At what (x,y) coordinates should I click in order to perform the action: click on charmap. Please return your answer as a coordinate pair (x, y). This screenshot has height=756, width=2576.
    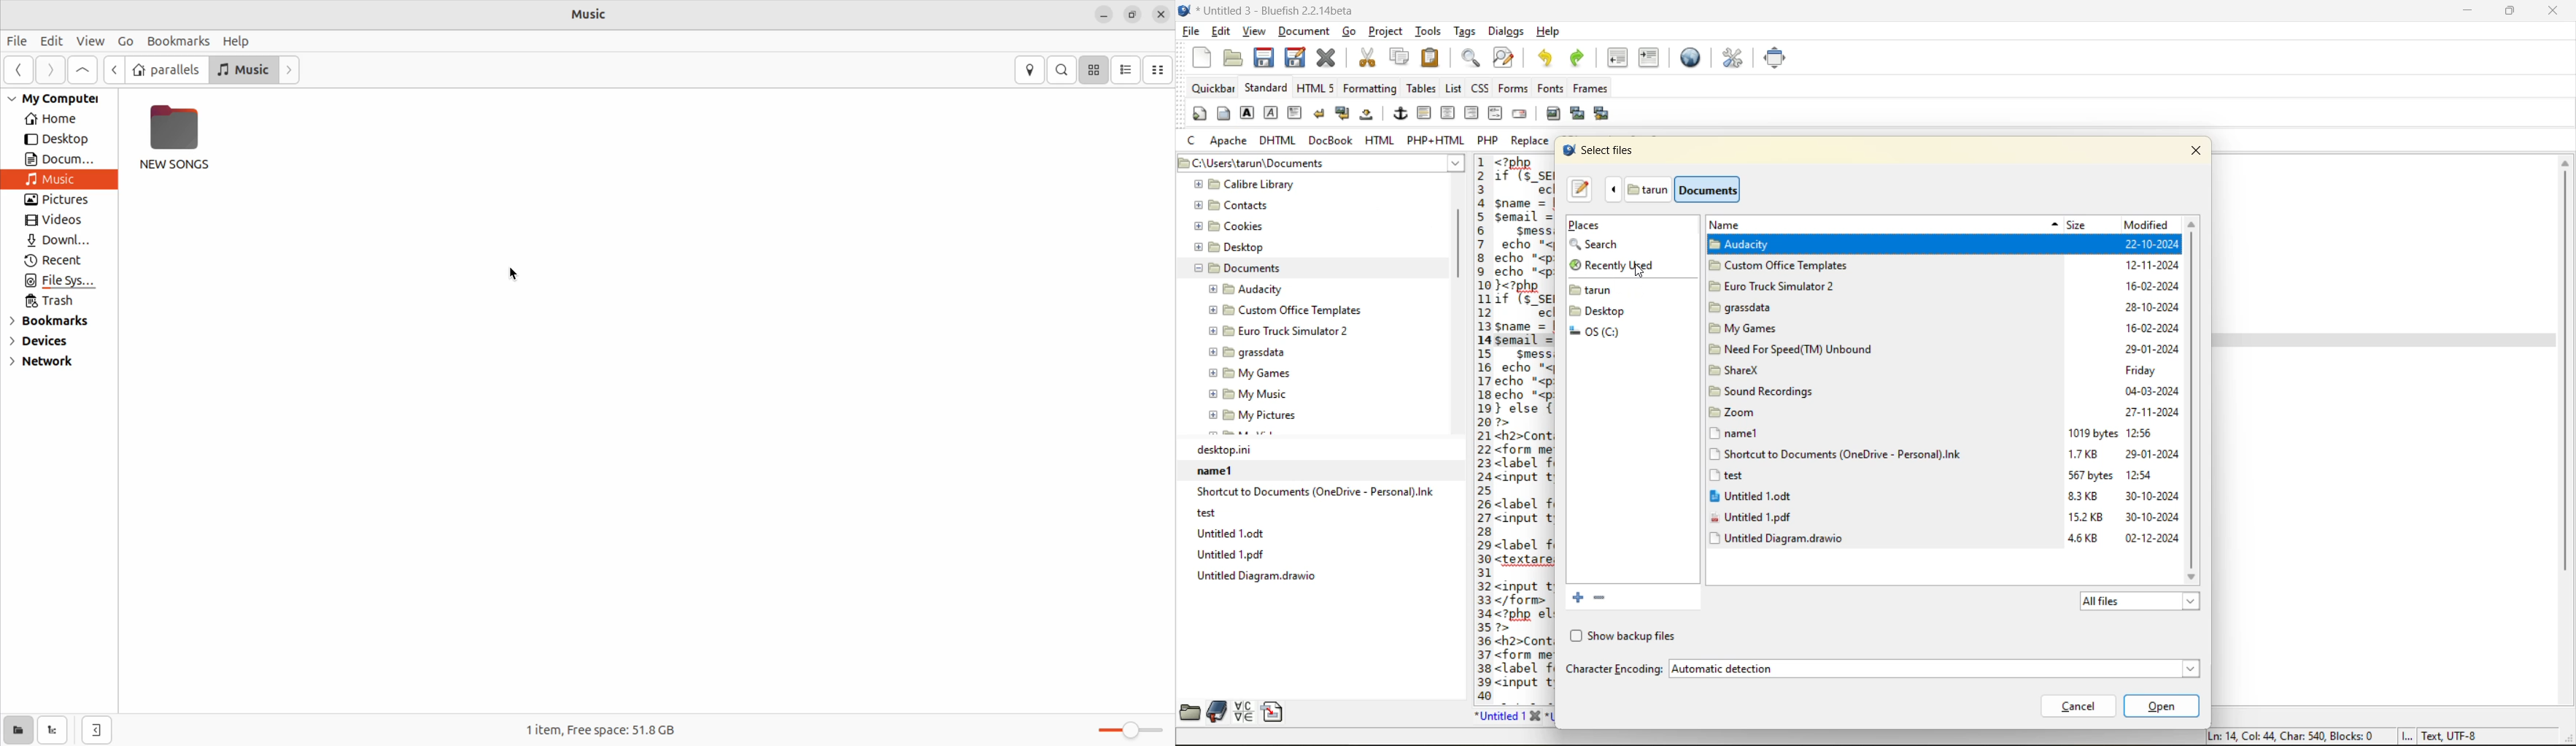
    Looking at the image, I should click on (1246, 712).